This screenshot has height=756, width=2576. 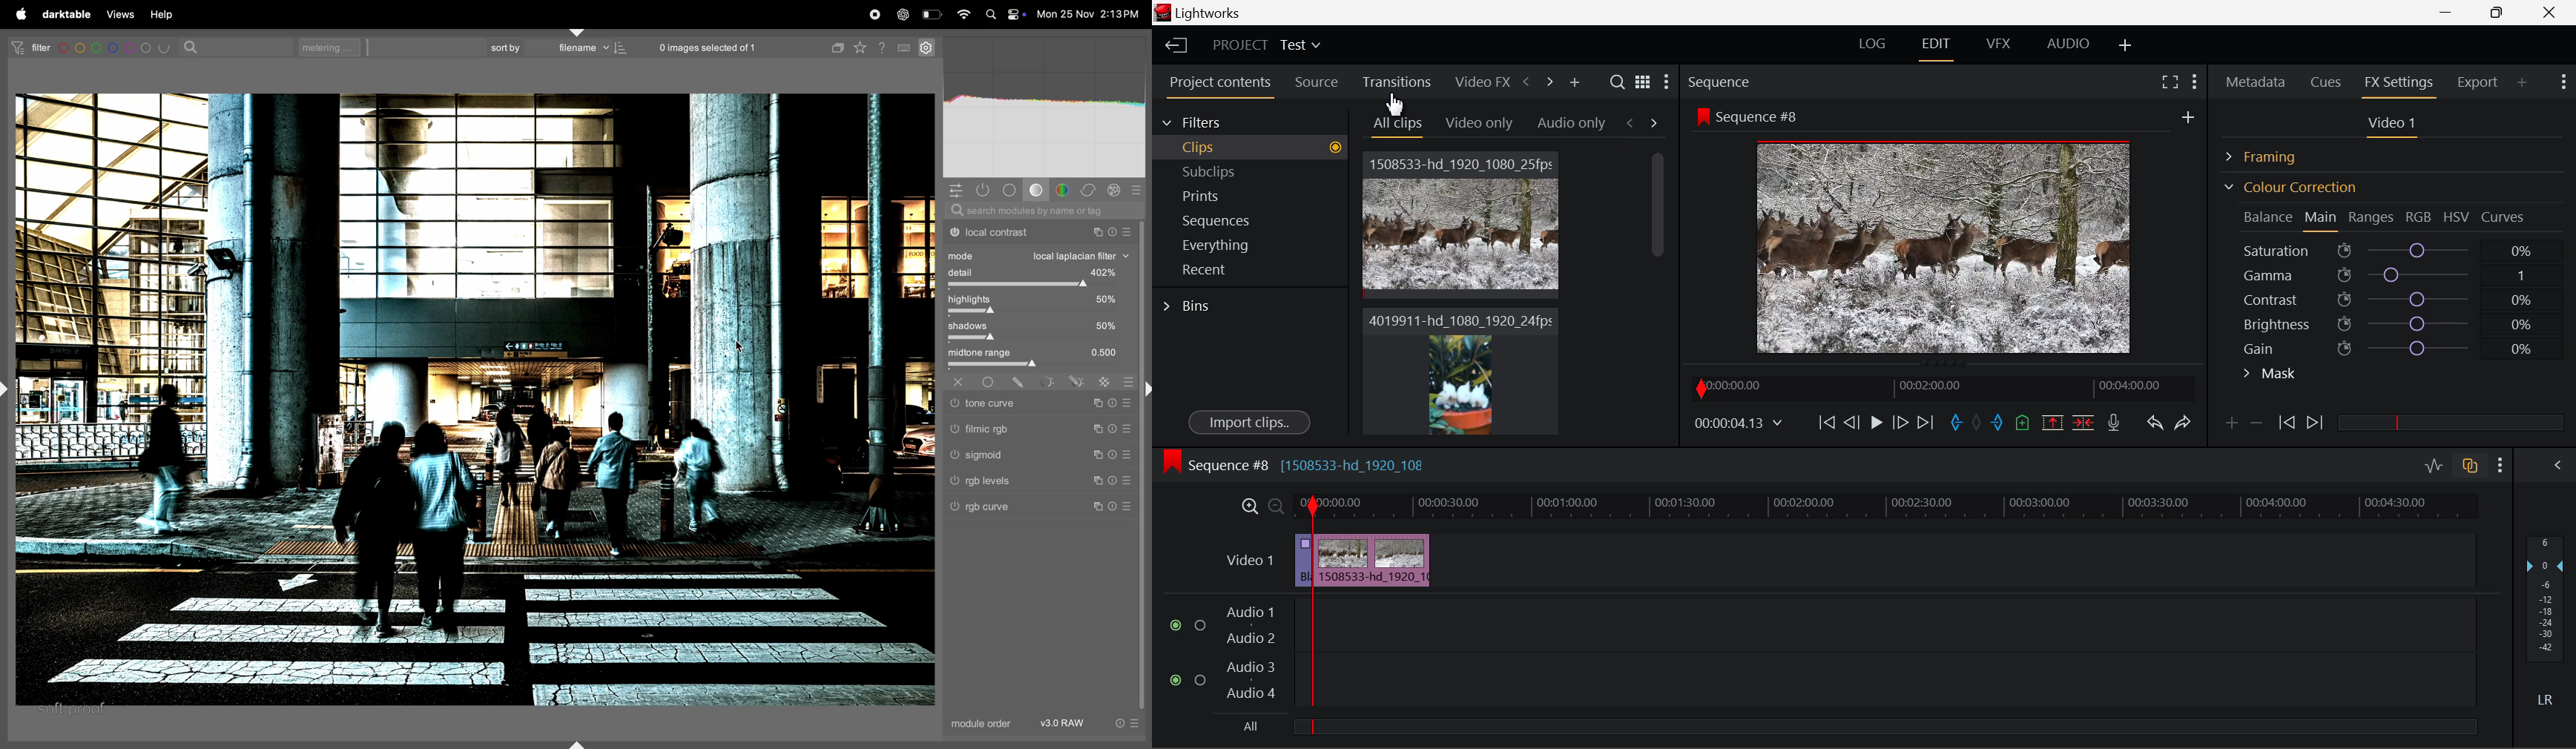 What do you see at coordinates (1247, 506) in the screenshot?
I see `Timeline Zoom In` at bounding box center [1247, 506].